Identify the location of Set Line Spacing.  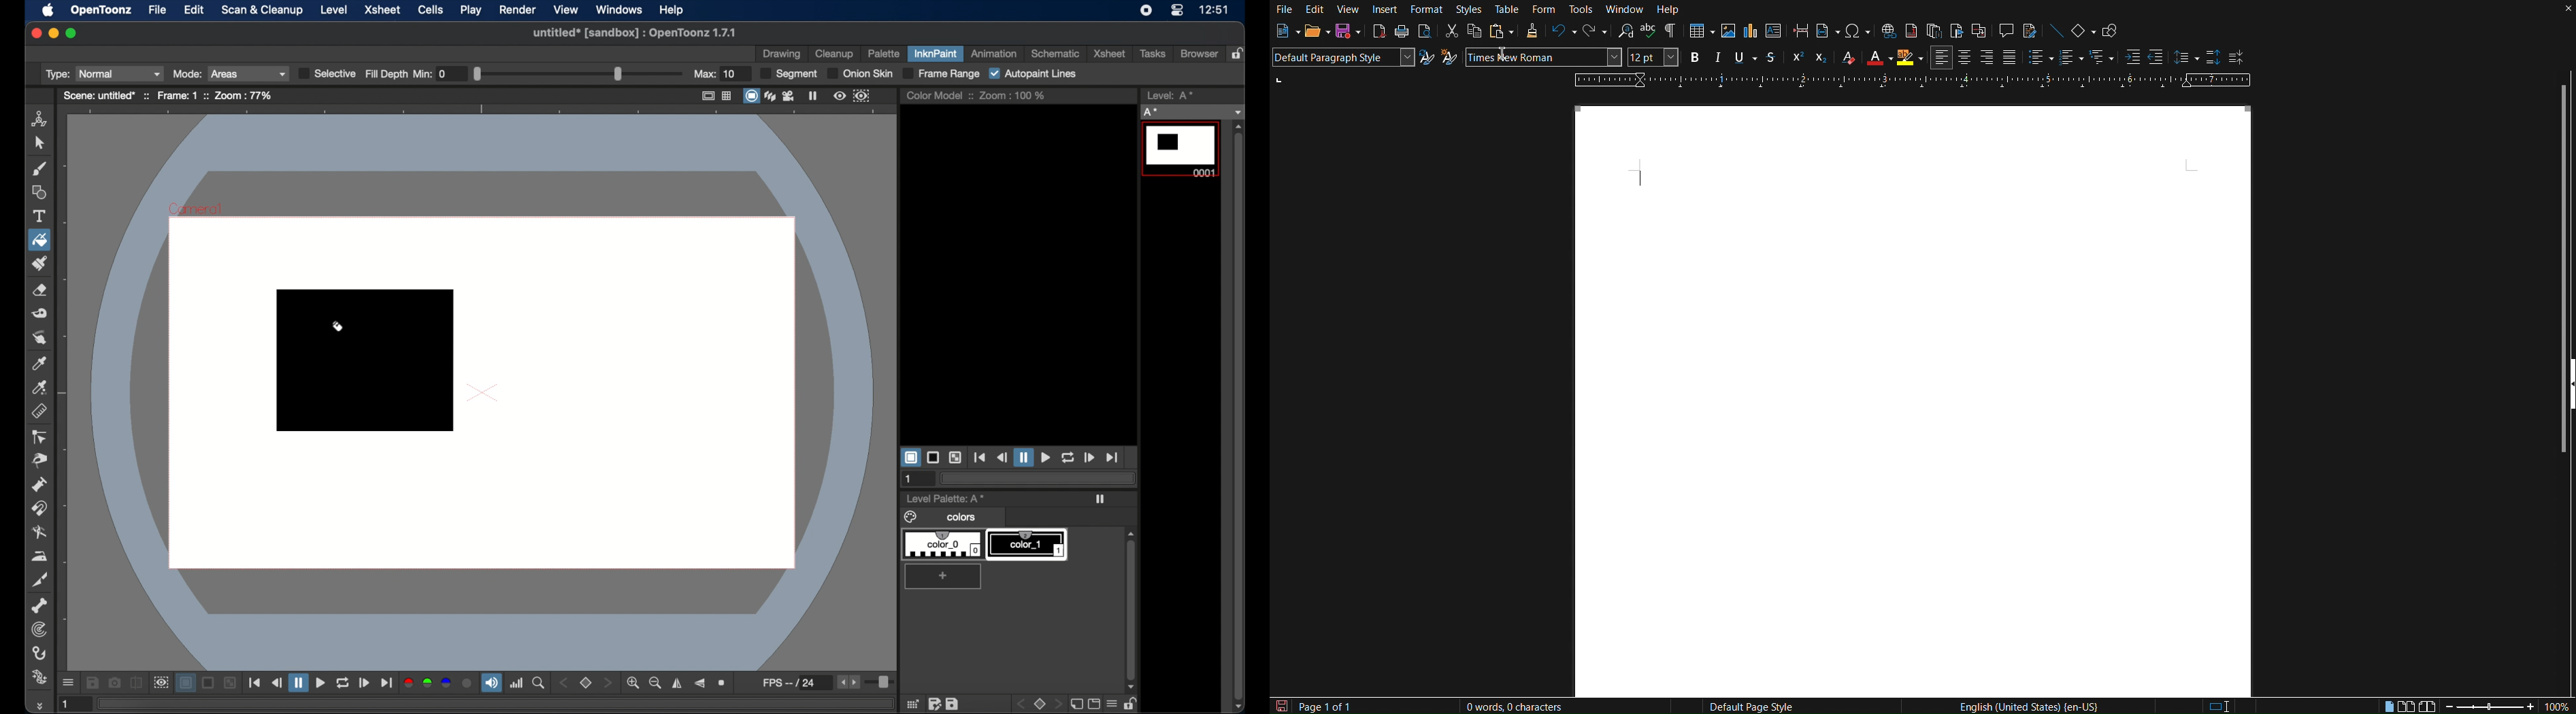
(2185, 58).